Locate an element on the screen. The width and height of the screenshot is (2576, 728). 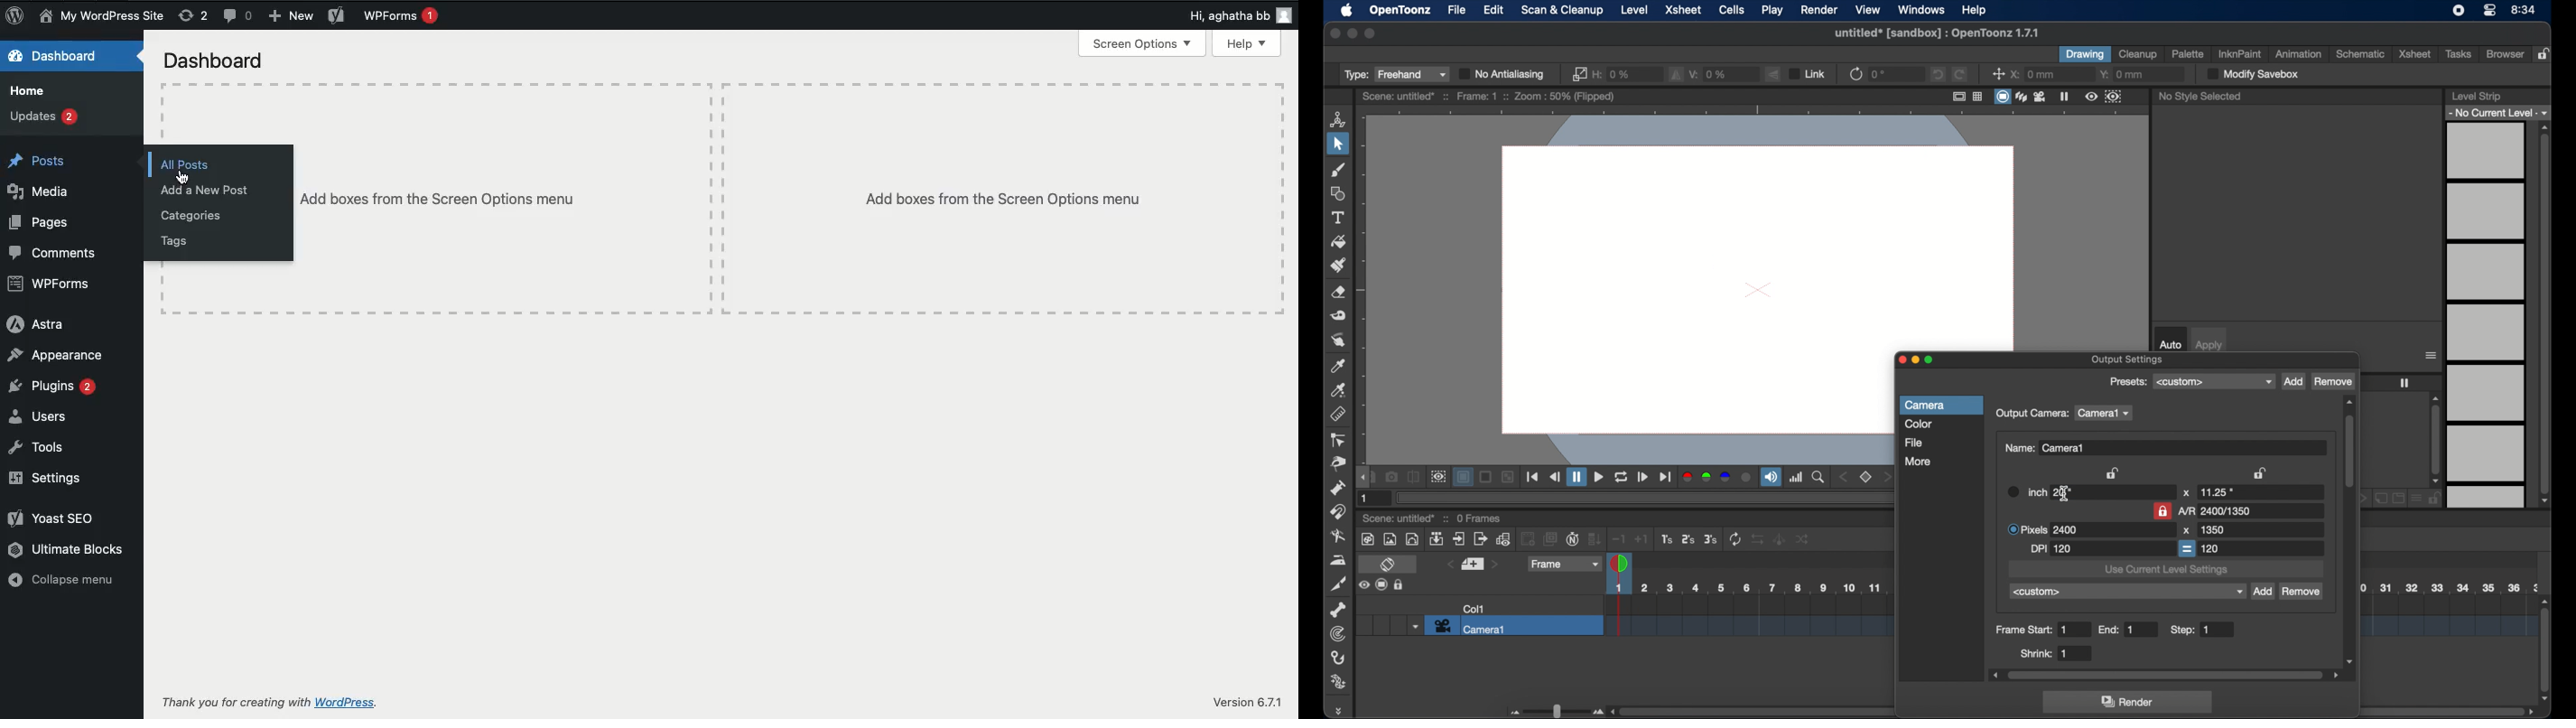
center is located at coordinates (1998, 74).